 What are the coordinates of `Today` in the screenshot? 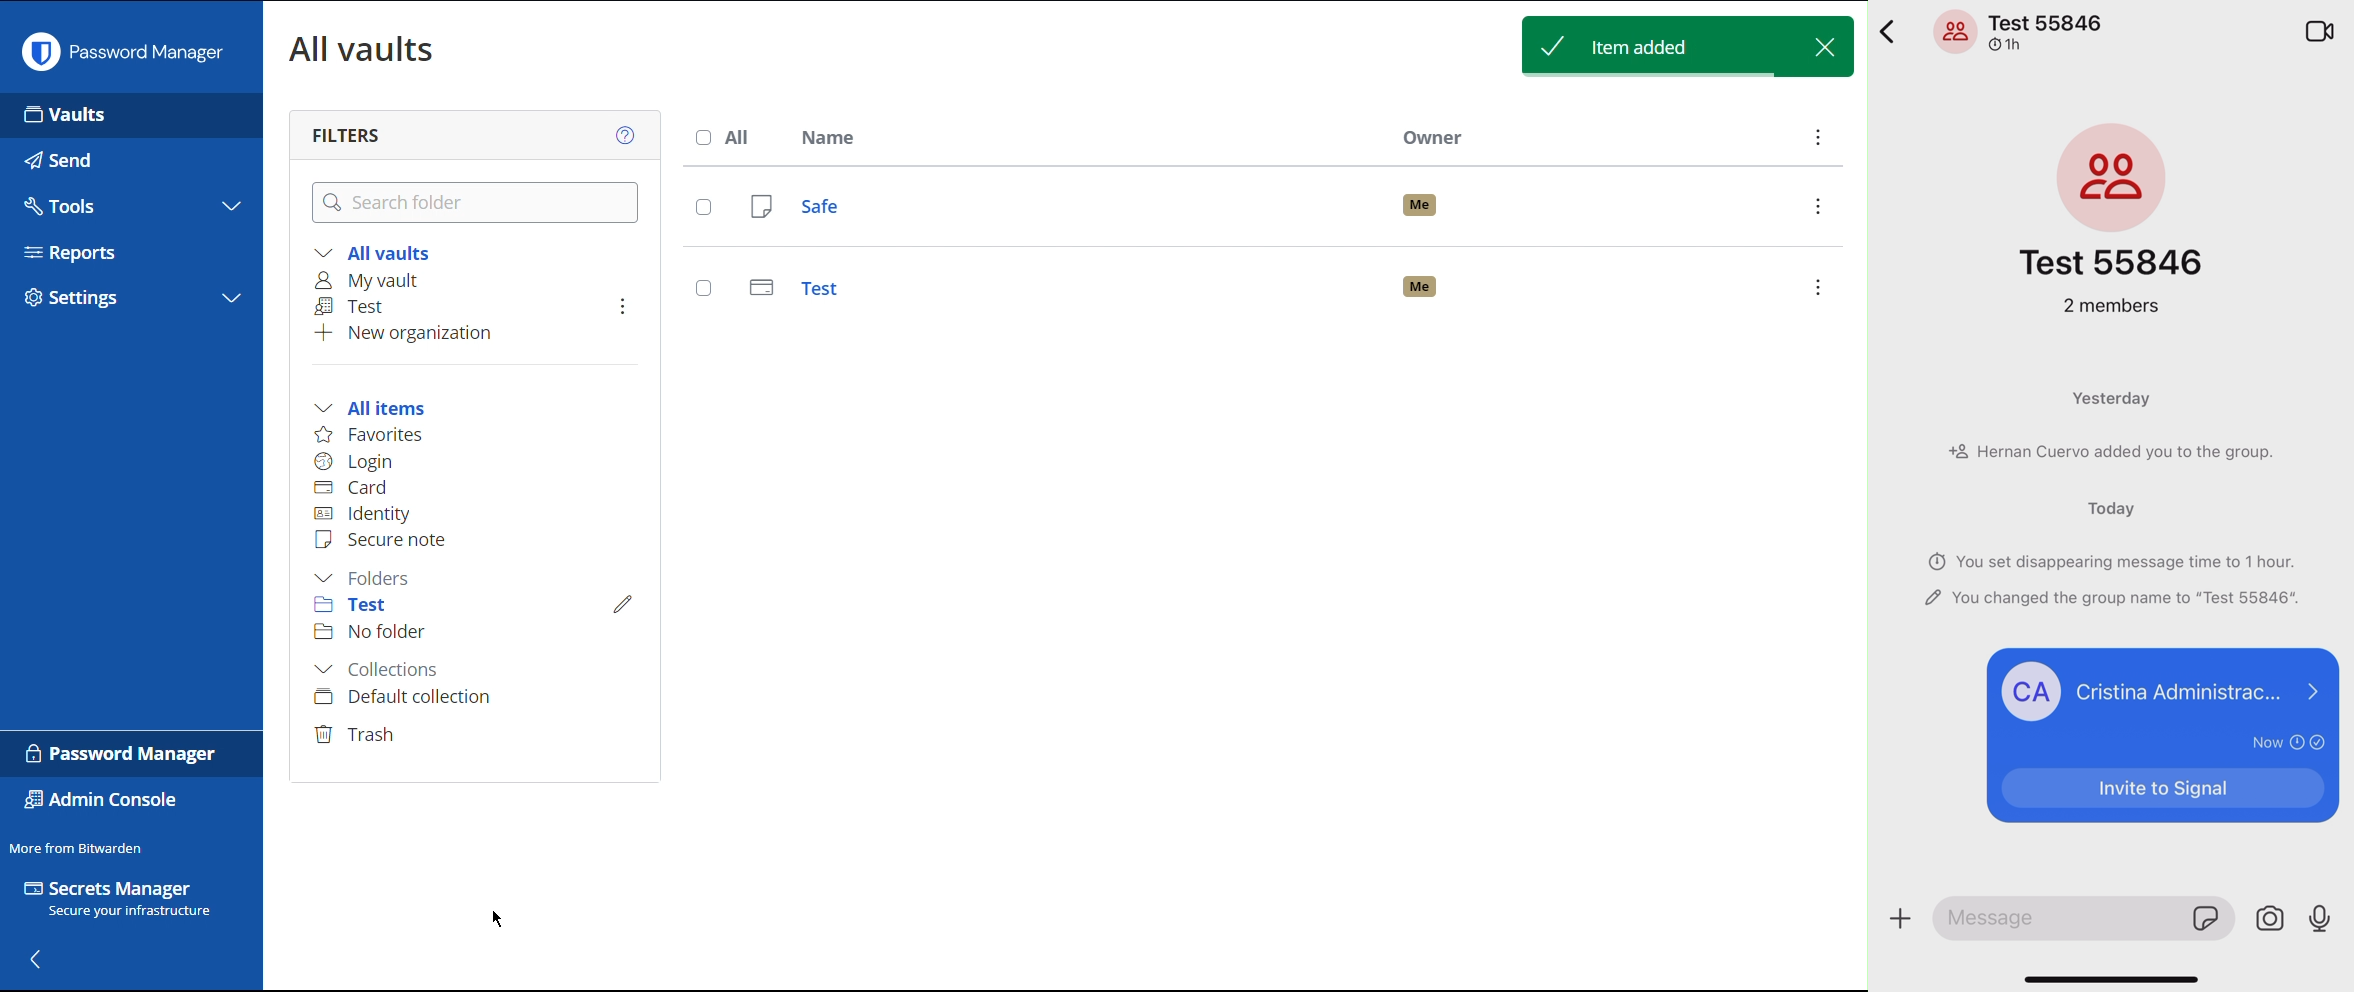 It's located at (2112, 504).